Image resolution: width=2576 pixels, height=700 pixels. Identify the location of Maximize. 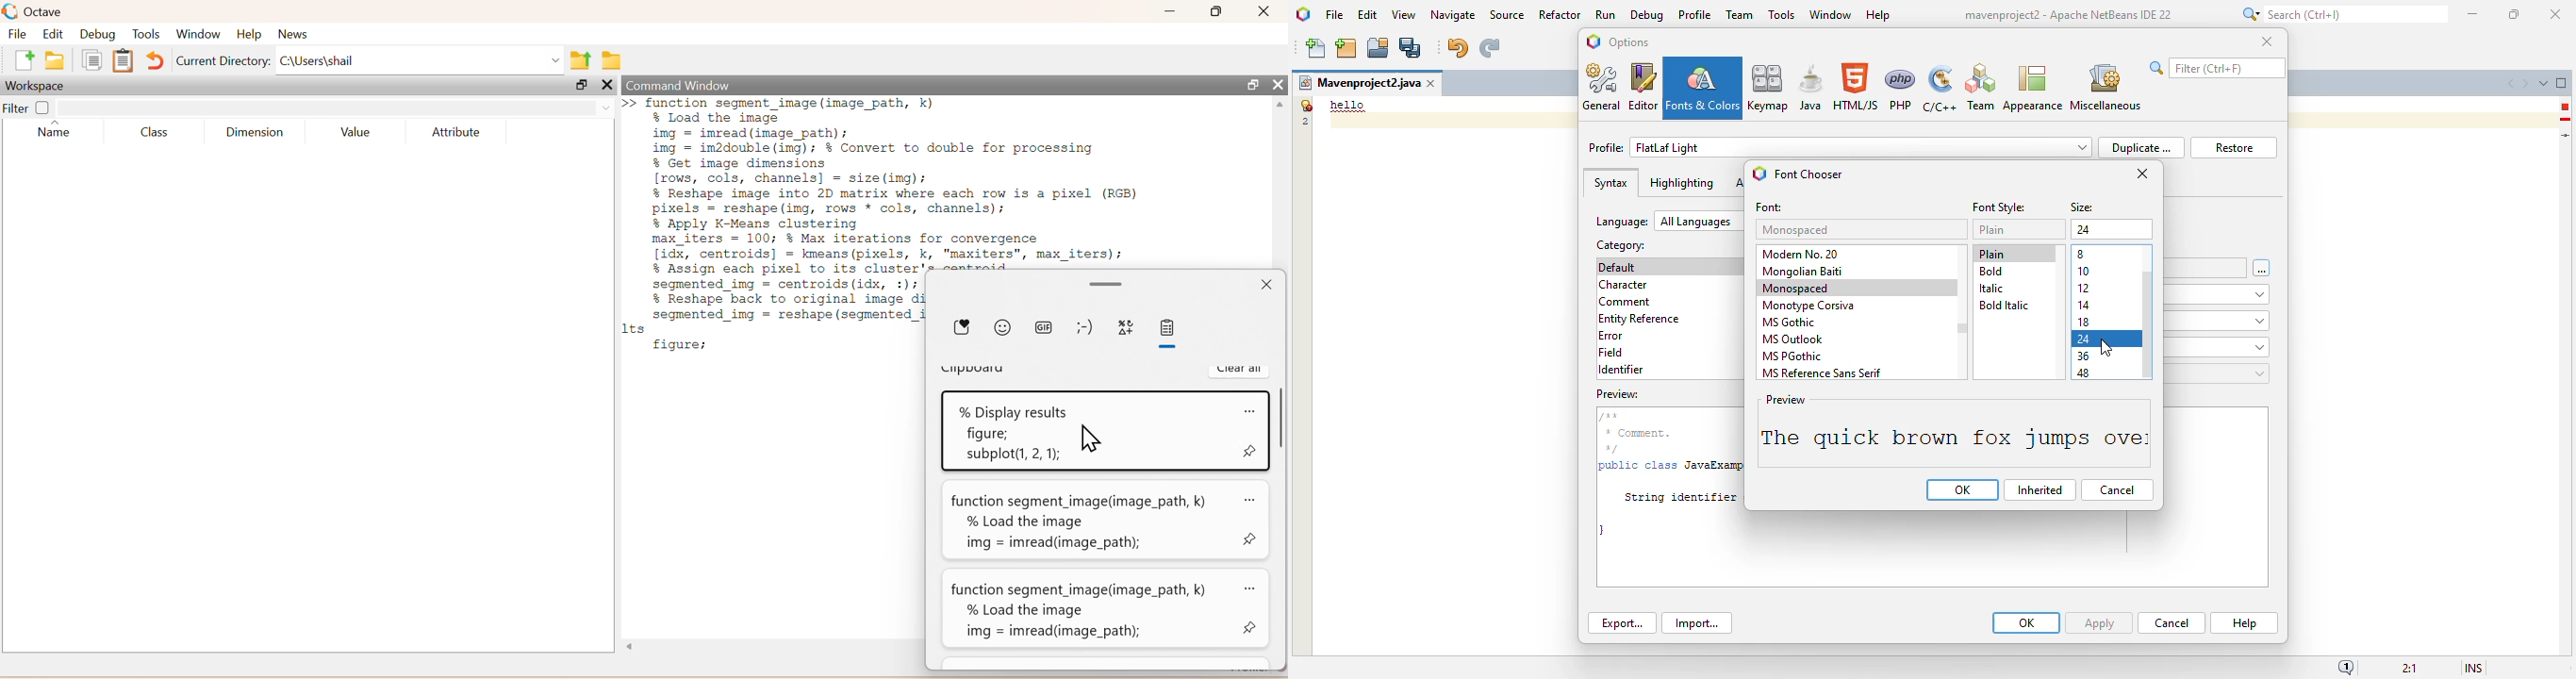
(579, 85).